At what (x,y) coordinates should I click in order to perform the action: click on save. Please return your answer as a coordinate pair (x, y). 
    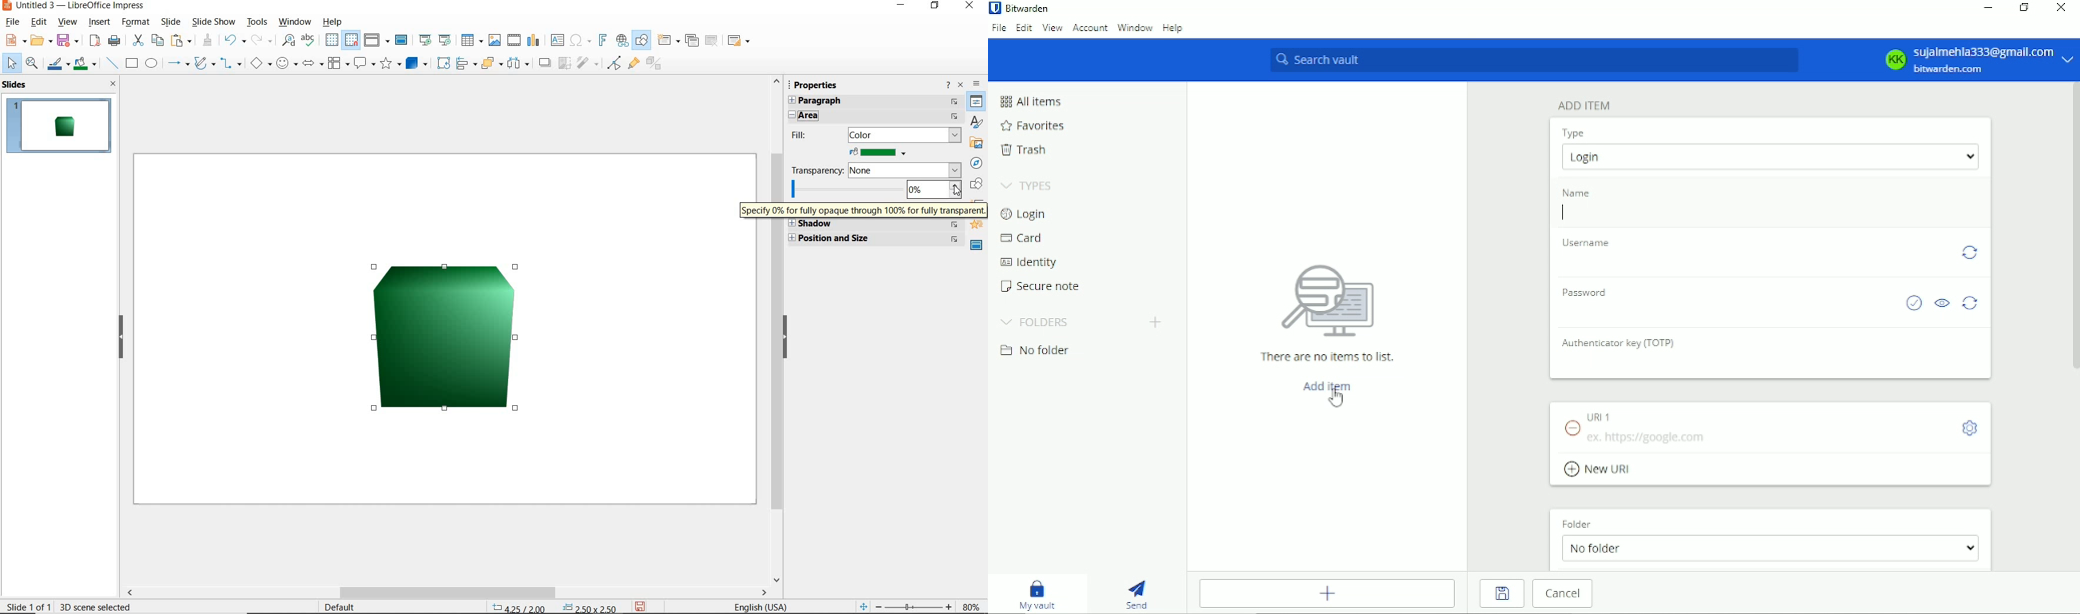
    Looking at the image, I should click on (67, 42).